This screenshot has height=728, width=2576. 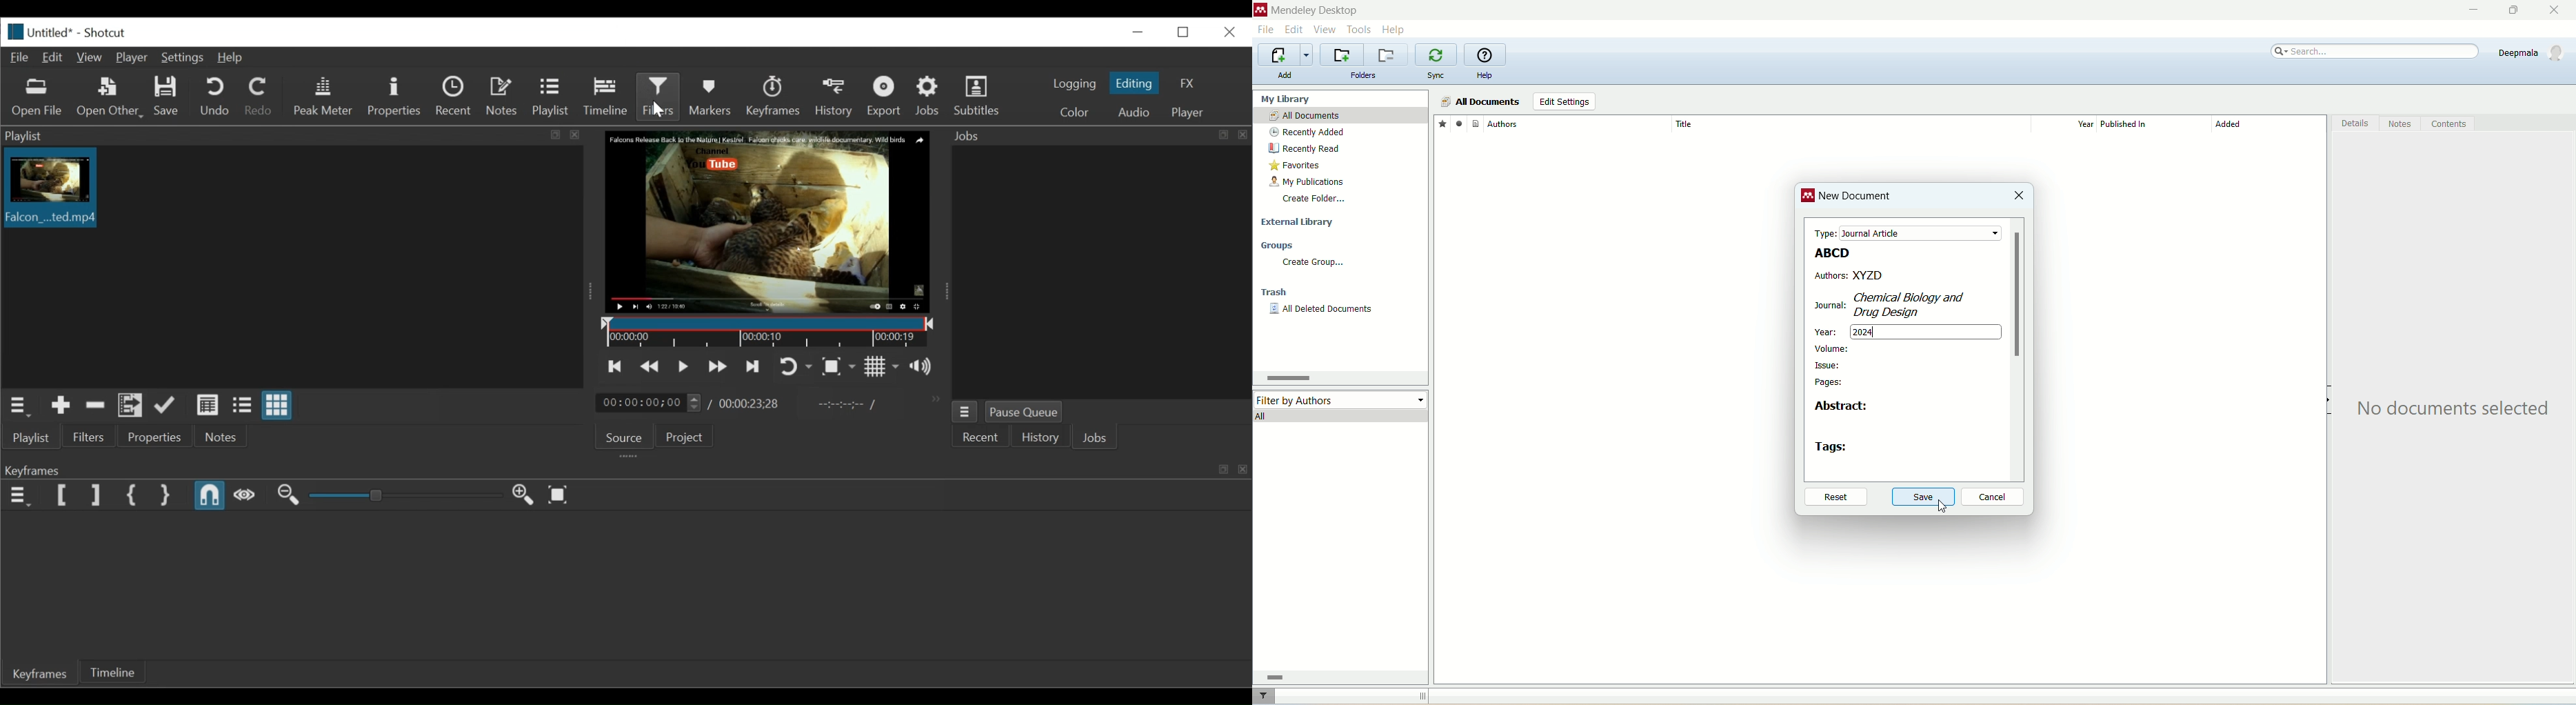 I want to click on abstract, so click(x=1841, y=409).